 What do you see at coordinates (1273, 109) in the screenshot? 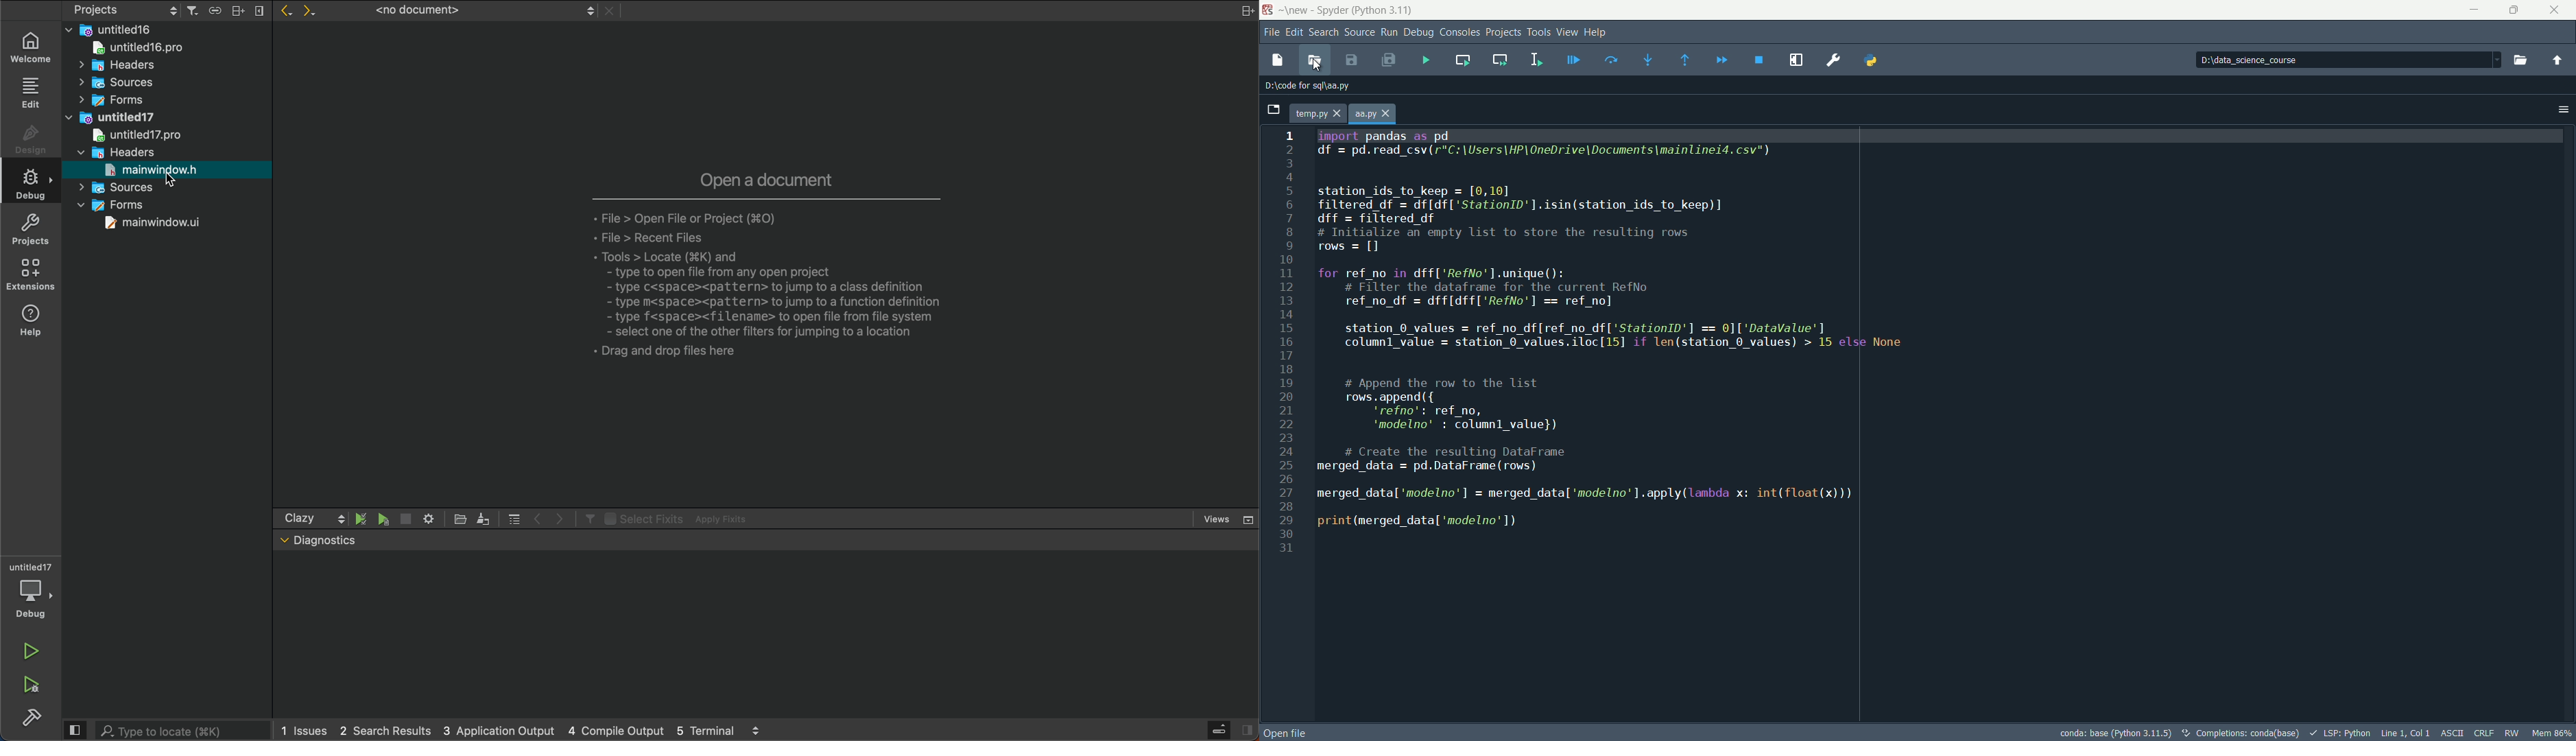
I see `browse tab` at bounding box center [1273, 109].